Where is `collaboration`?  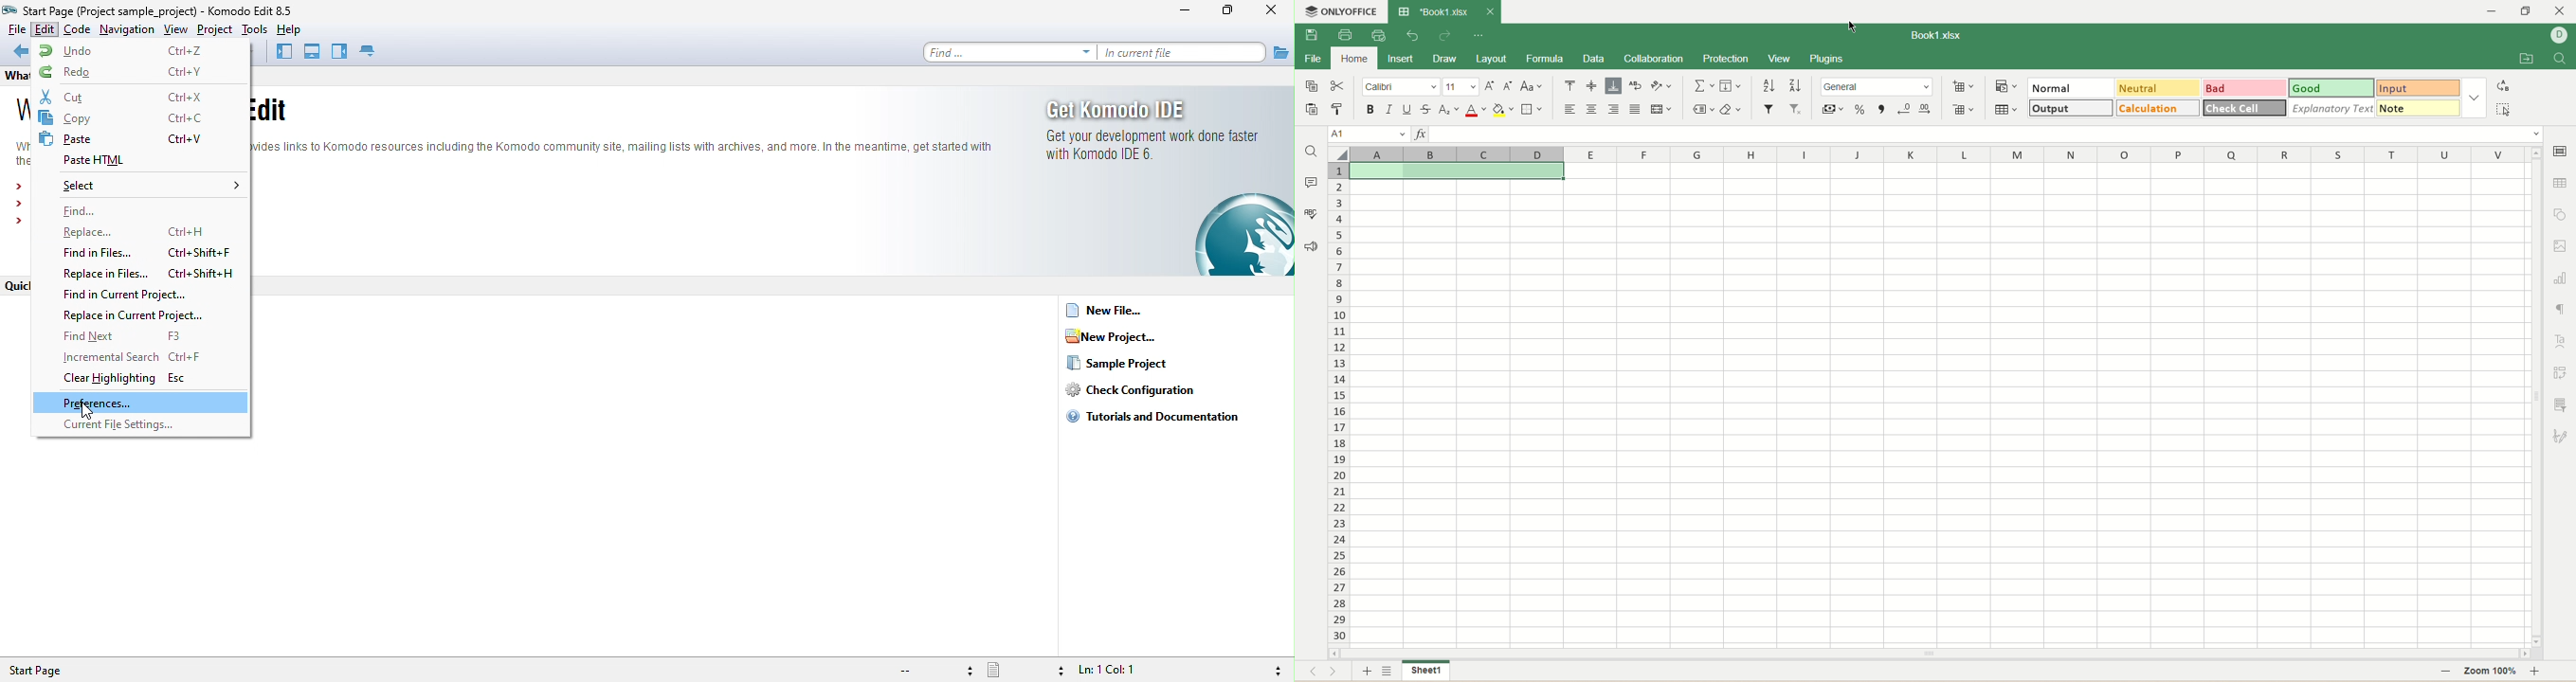 collaboration is located at coordinates (1656, 59).